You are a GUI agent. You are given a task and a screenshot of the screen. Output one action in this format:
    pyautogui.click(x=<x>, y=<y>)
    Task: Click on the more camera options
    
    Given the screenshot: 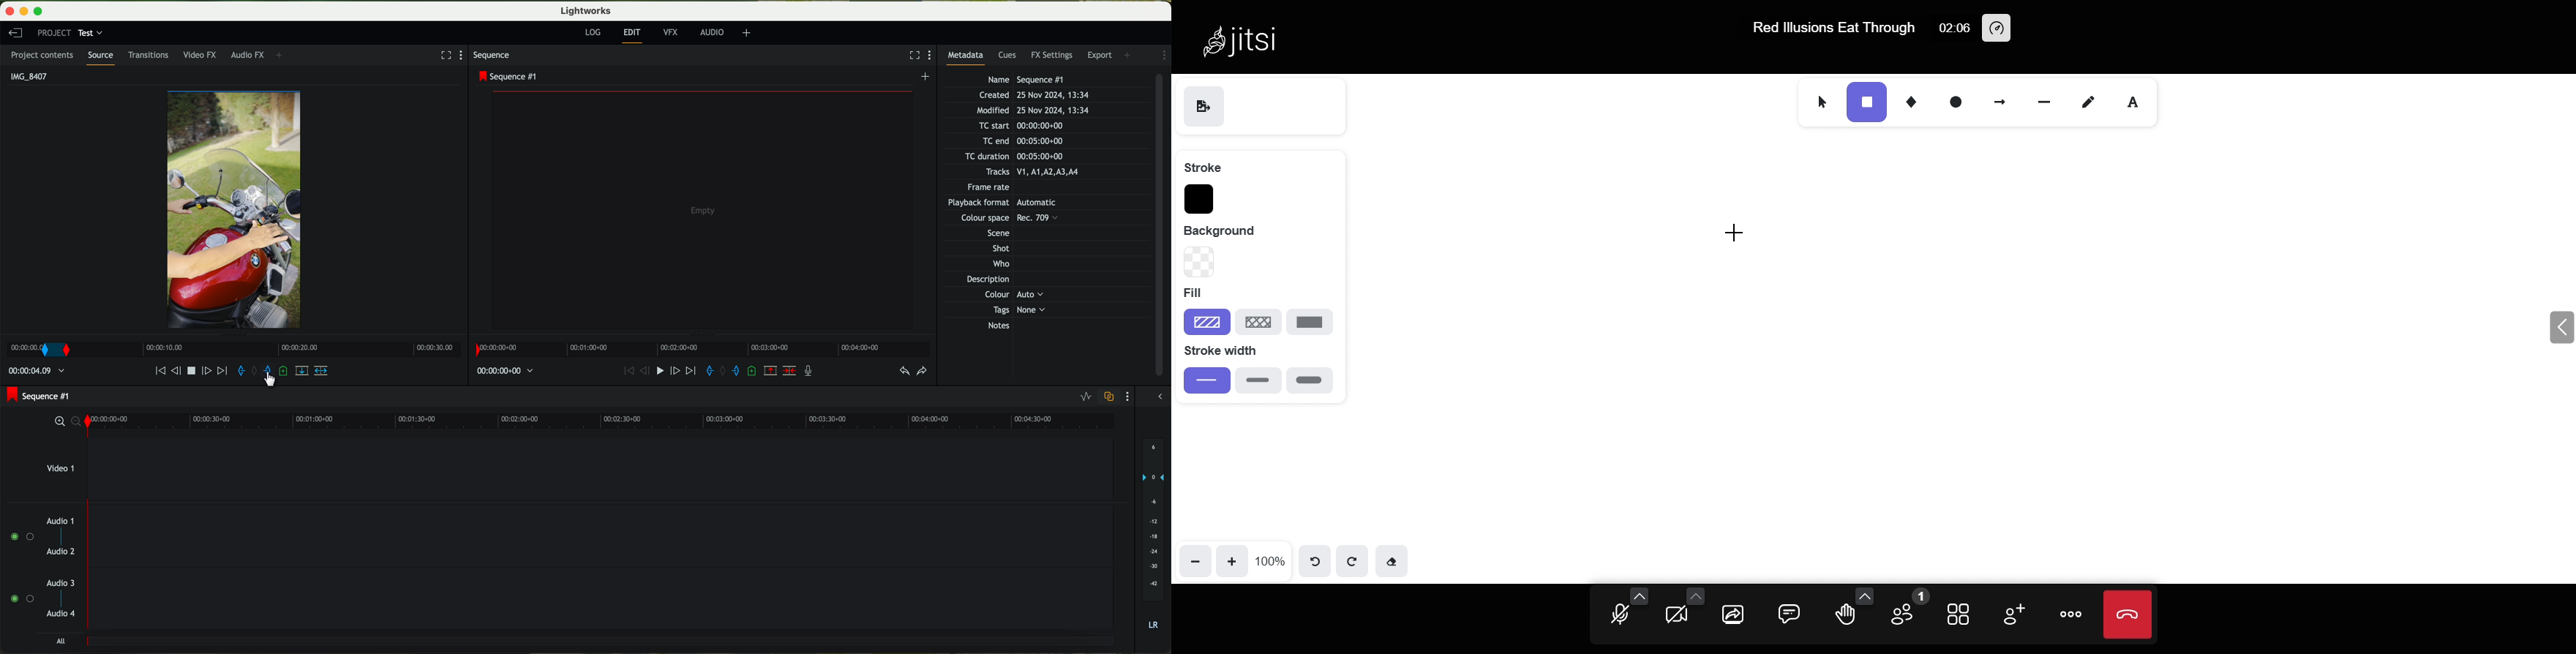 What is the action you would take?
    pyautogui.click(x=1694, y=595)
    